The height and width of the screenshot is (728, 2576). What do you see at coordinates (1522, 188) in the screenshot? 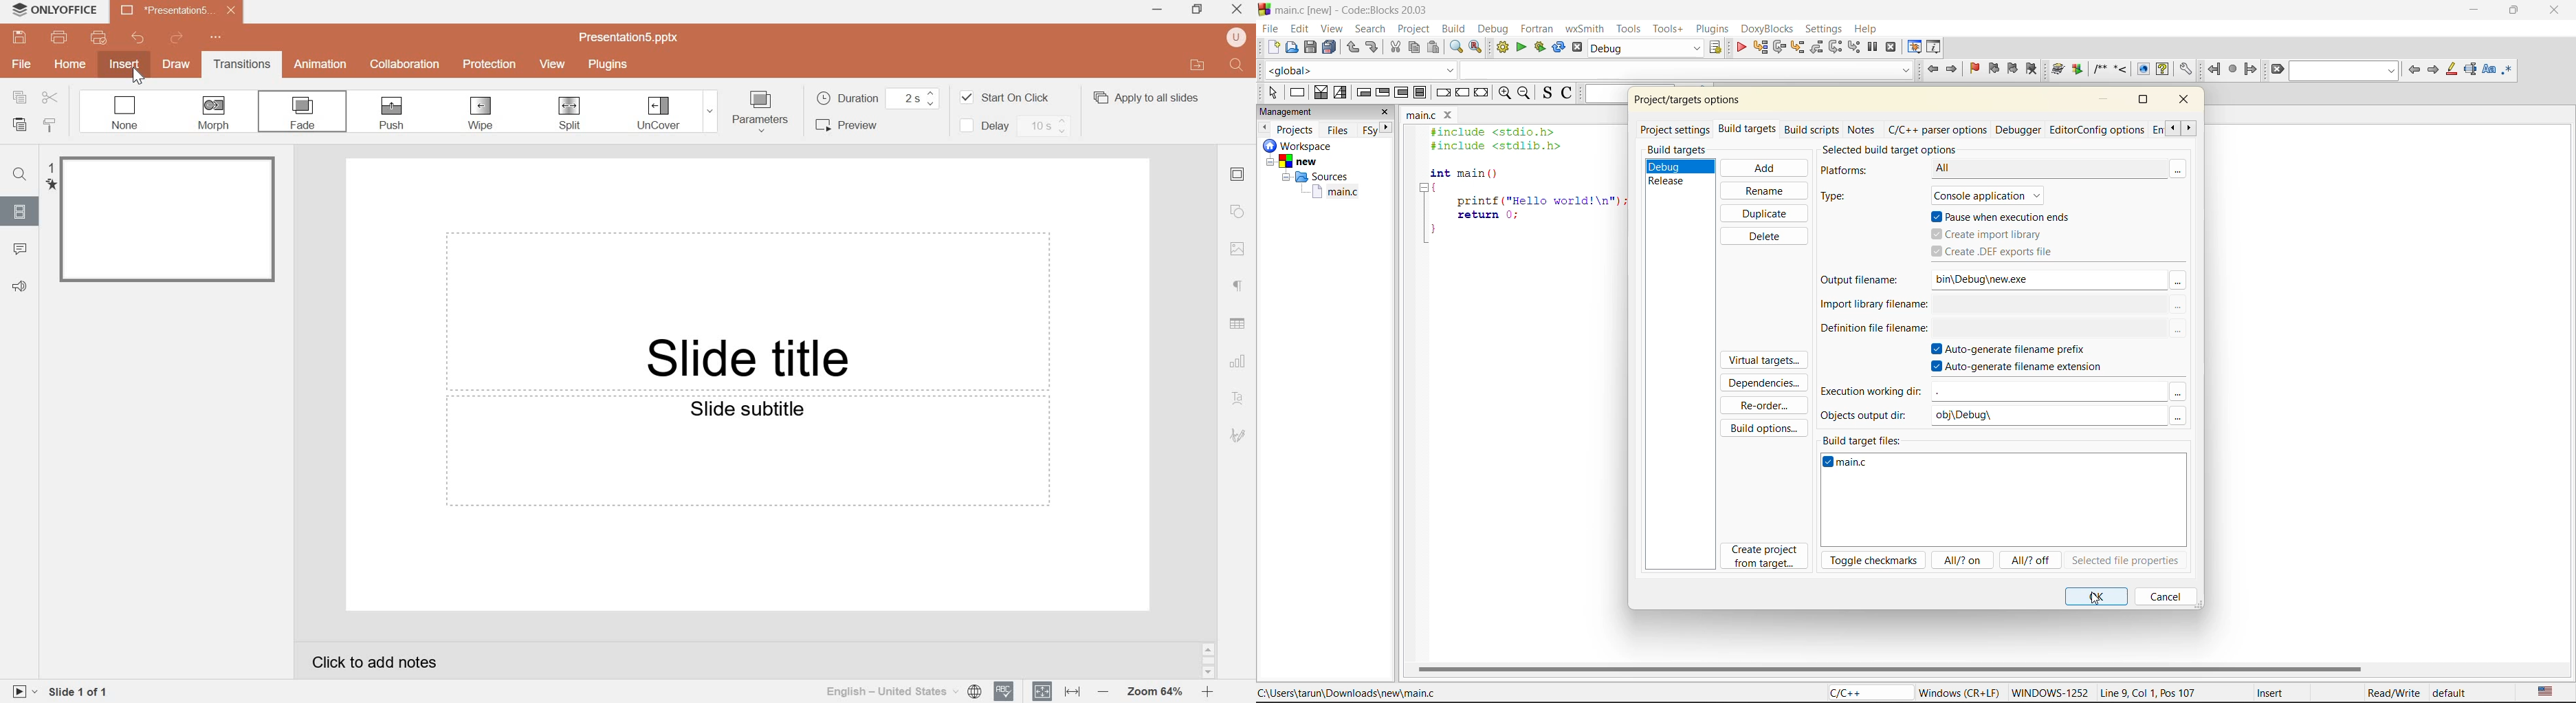
I see `#include <stdio.h>

#include <stdlib.h>

int main ()

{
printf ("Hello world!\n");
return 0;

}` at bounding box center [1522, 188].